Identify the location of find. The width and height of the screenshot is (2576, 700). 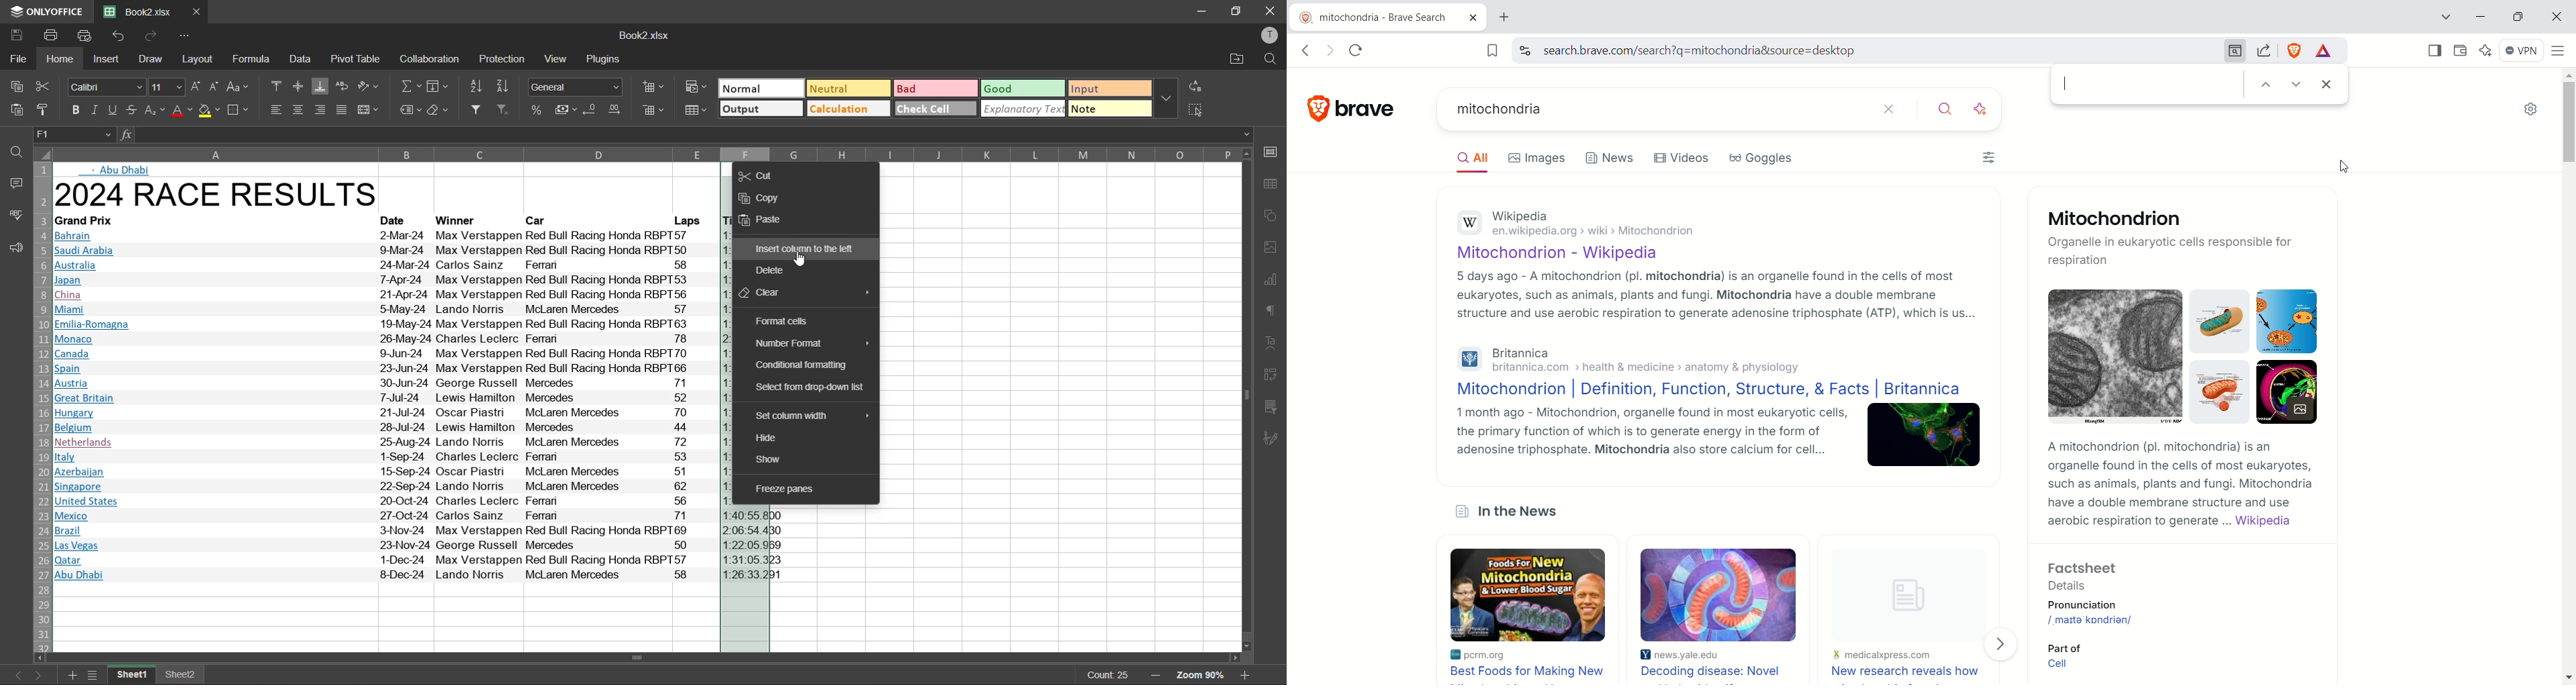
(11, 153).